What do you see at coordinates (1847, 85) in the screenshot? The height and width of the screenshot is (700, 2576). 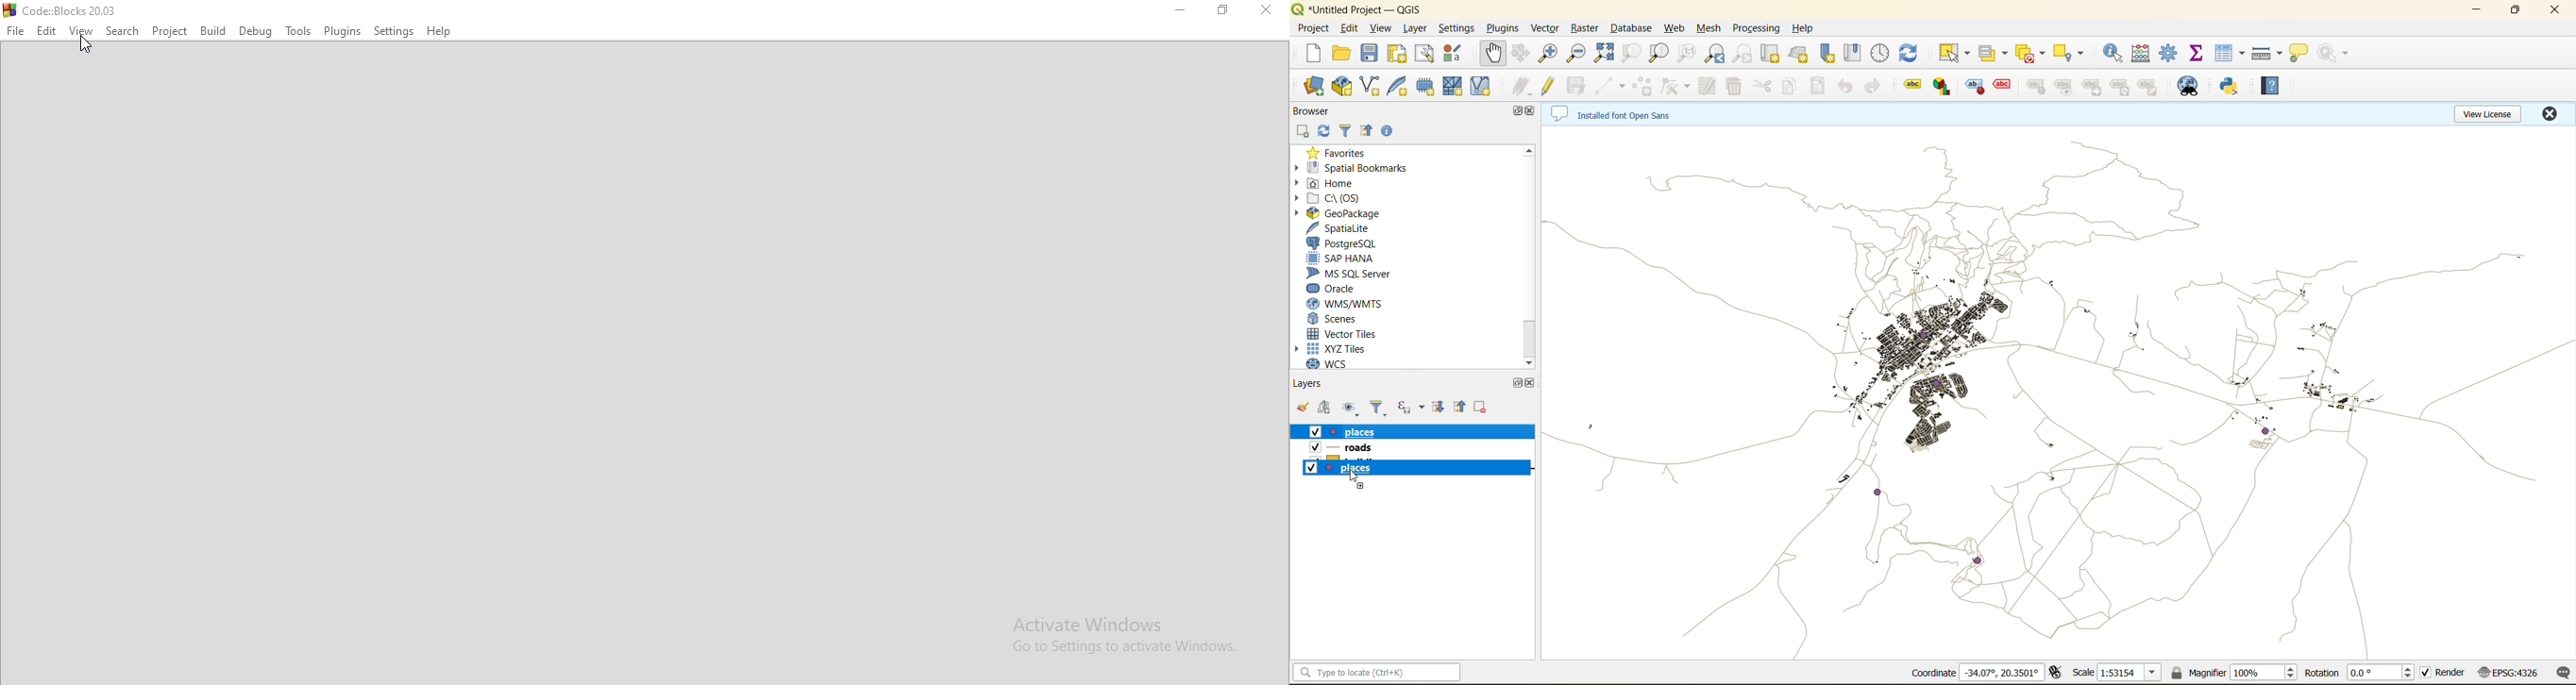 I see `undo` at bounding box center [1847, 85].